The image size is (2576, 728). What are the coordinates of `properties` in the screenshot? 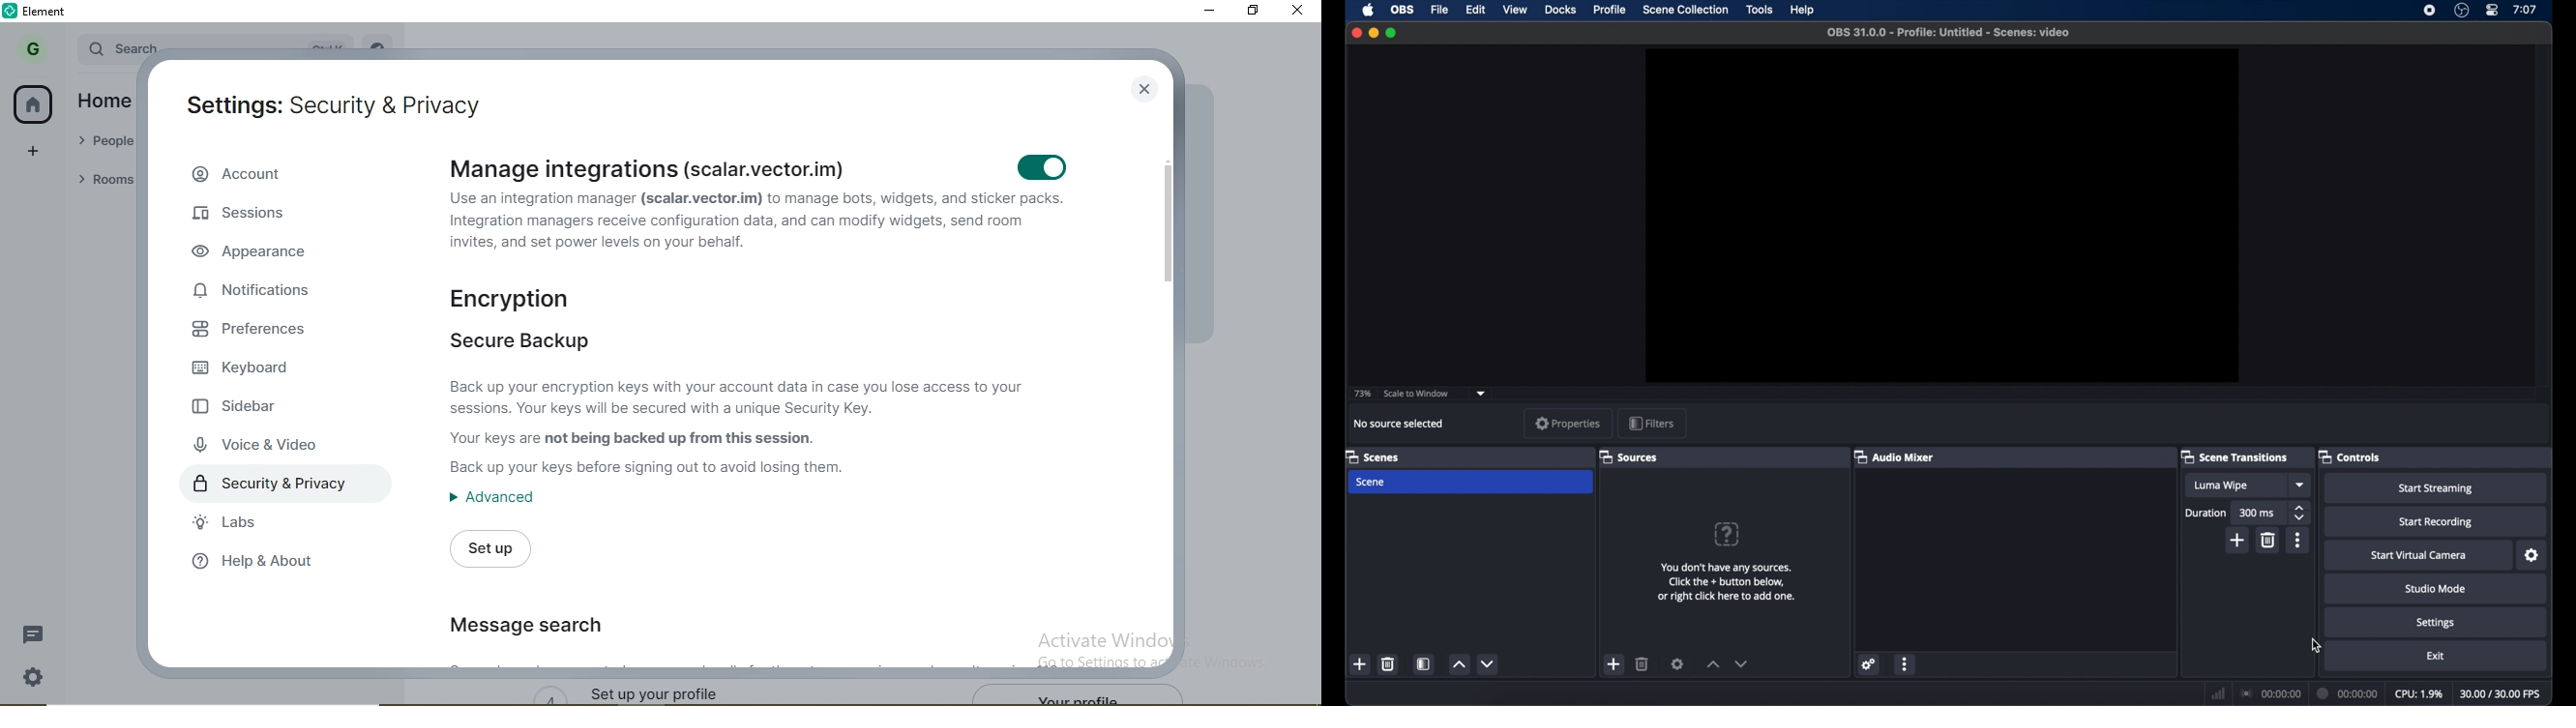 It's located at (1569, 423).